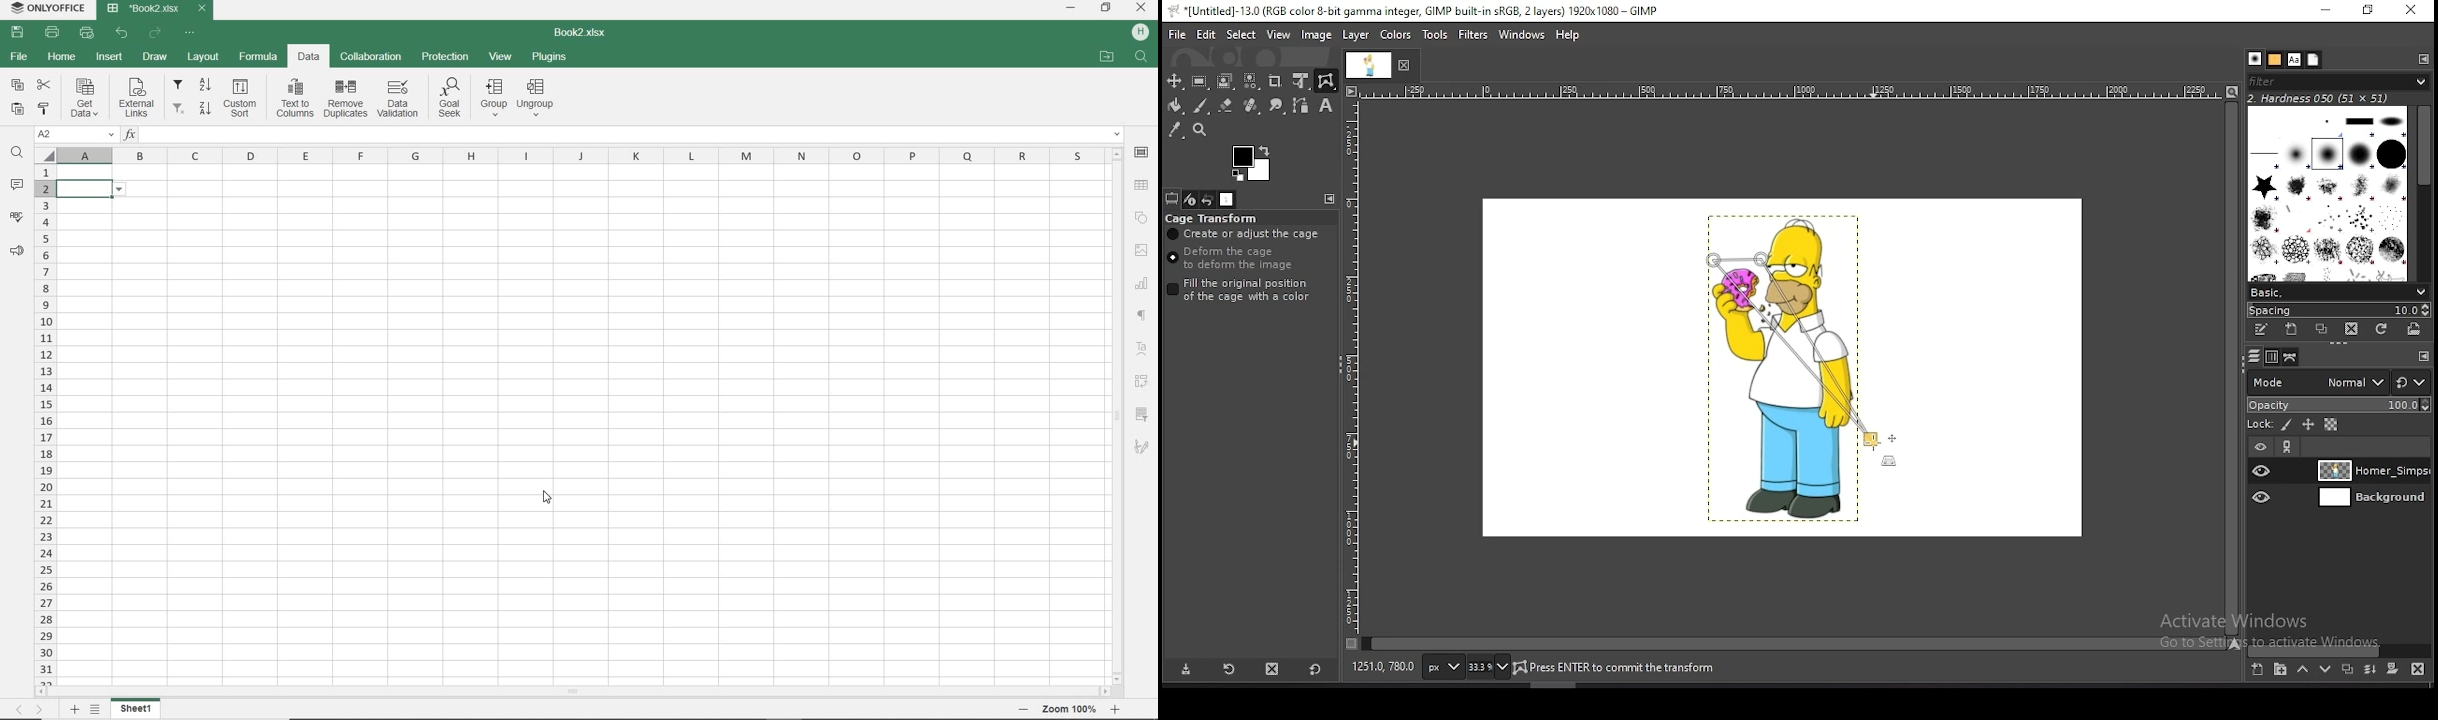 The image size is (2464, 728). Describe the element at coordinates (1200, 81) in the screenshot. I see `rectangle select tool` at that location.